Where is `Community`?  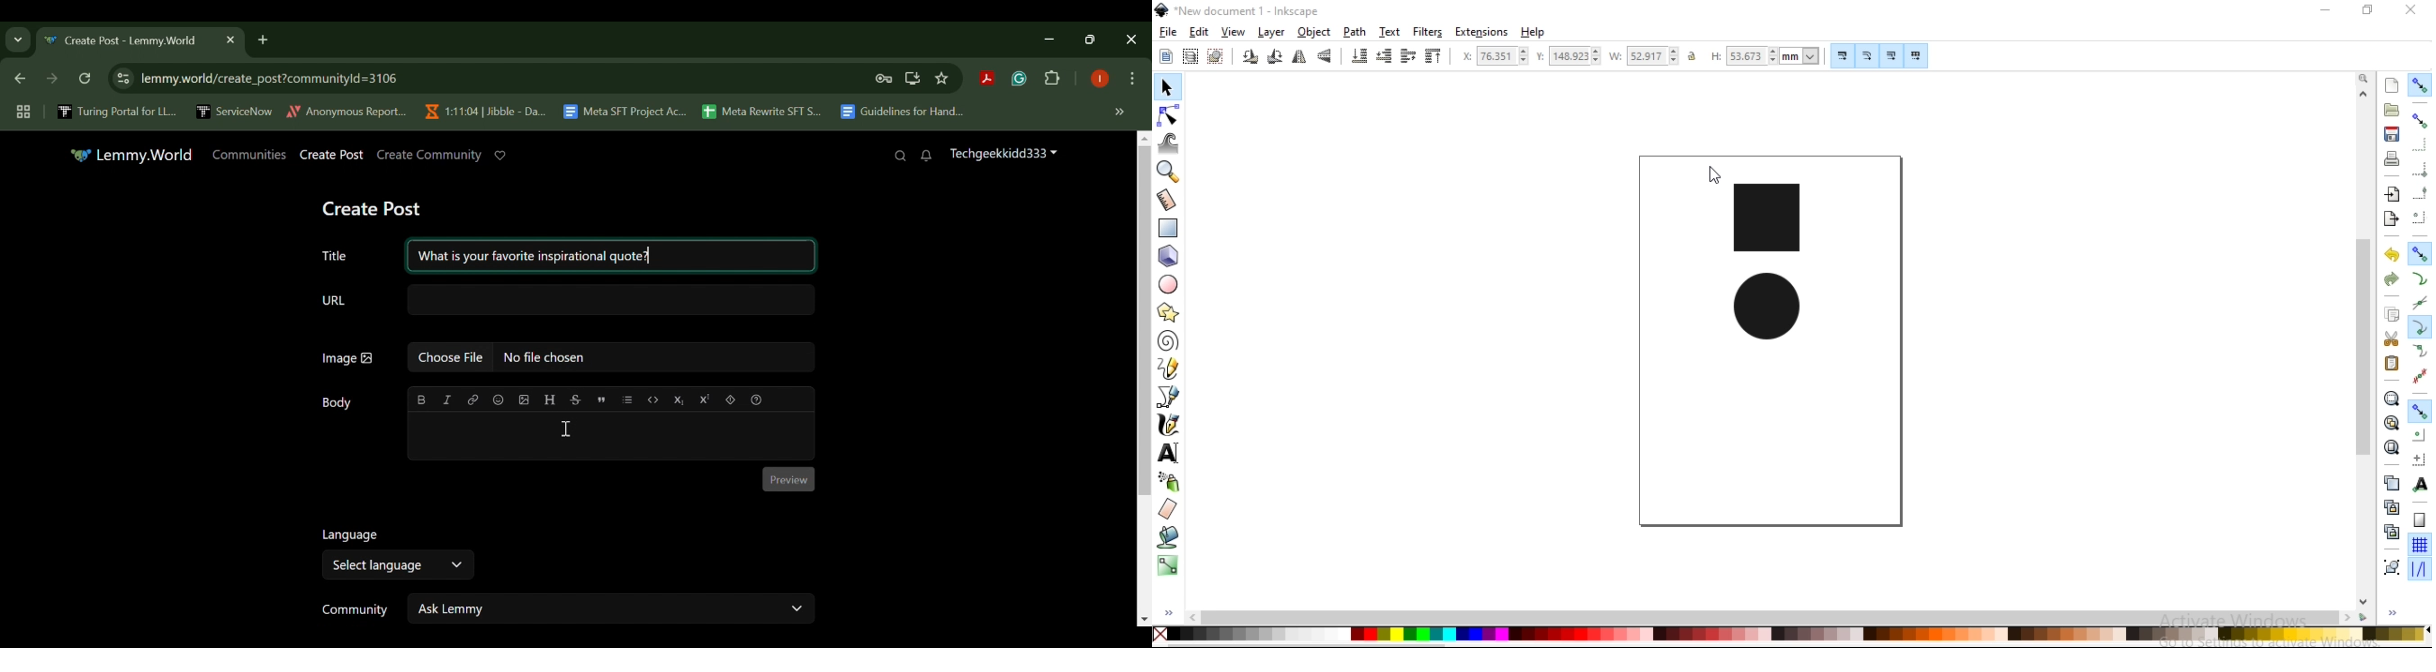
Community is located at coordinates (351, 610).